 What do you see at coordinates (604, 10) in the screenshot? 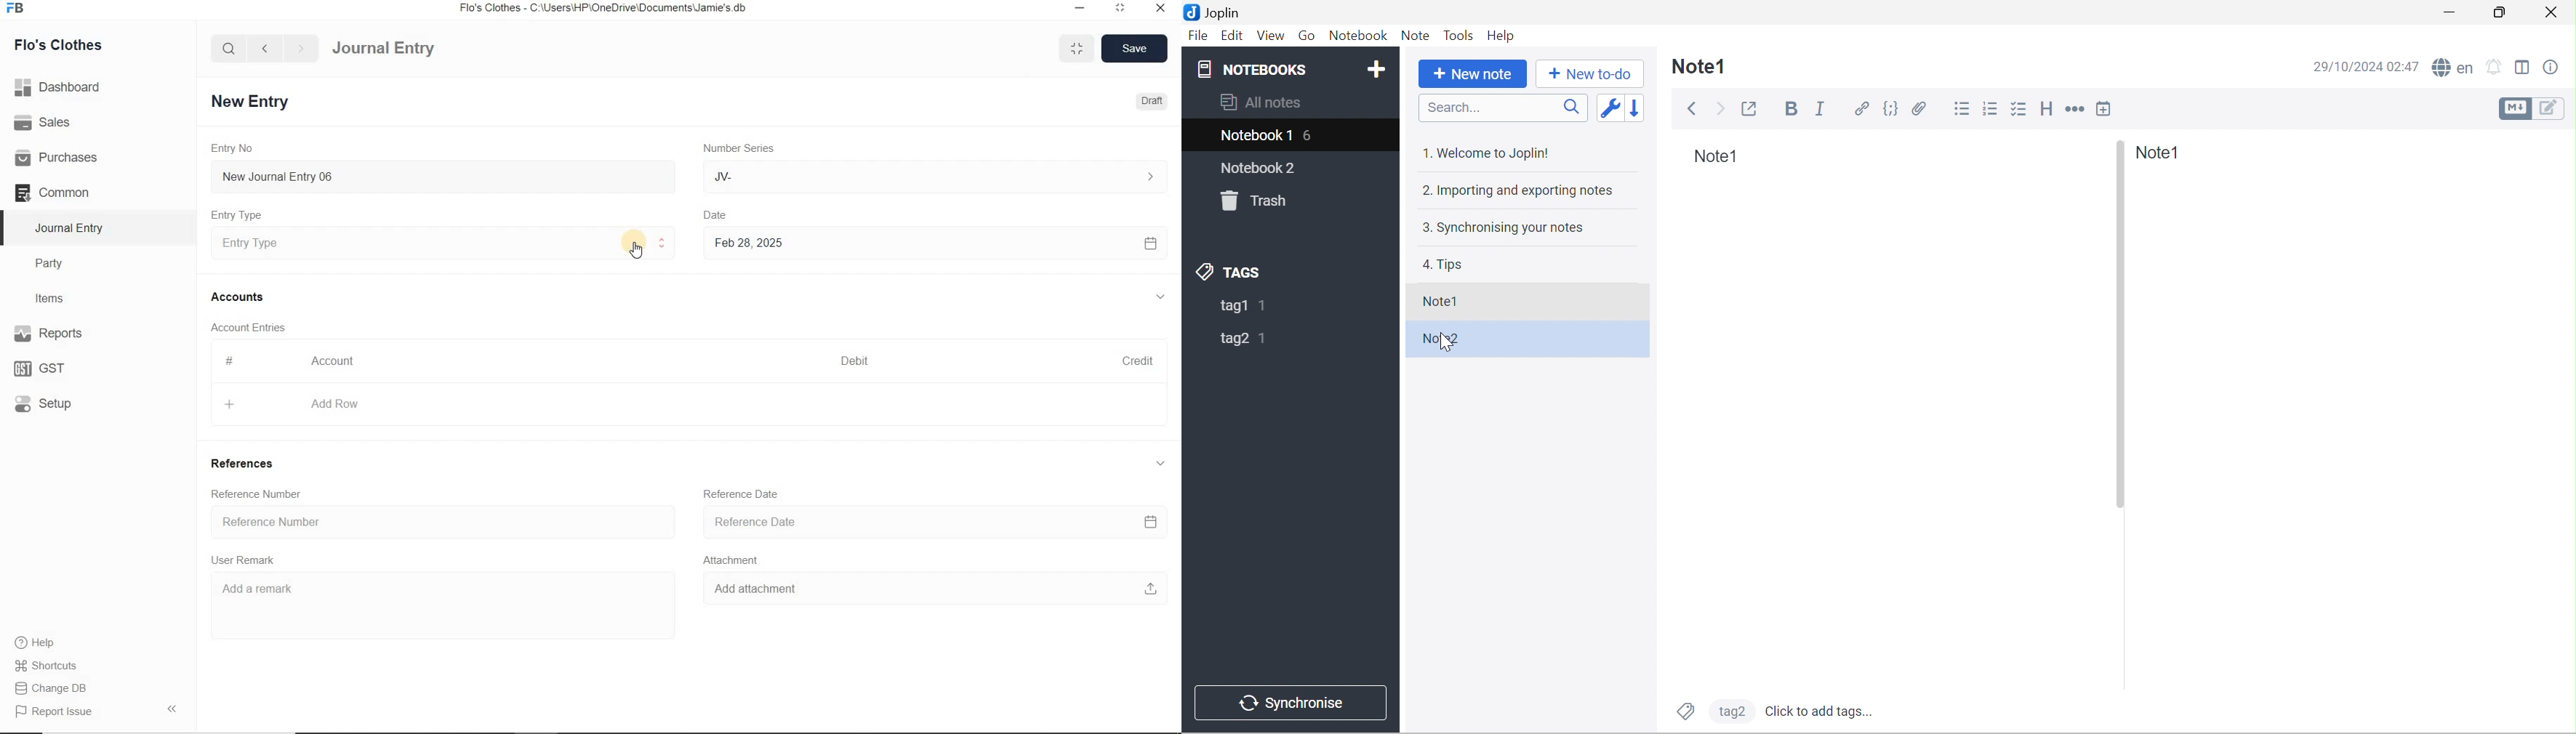
I see `Flo's Clothes - C:\Users\HP\OneDrive\Documents\Jamie's.db` at bounding box center [604, 10].